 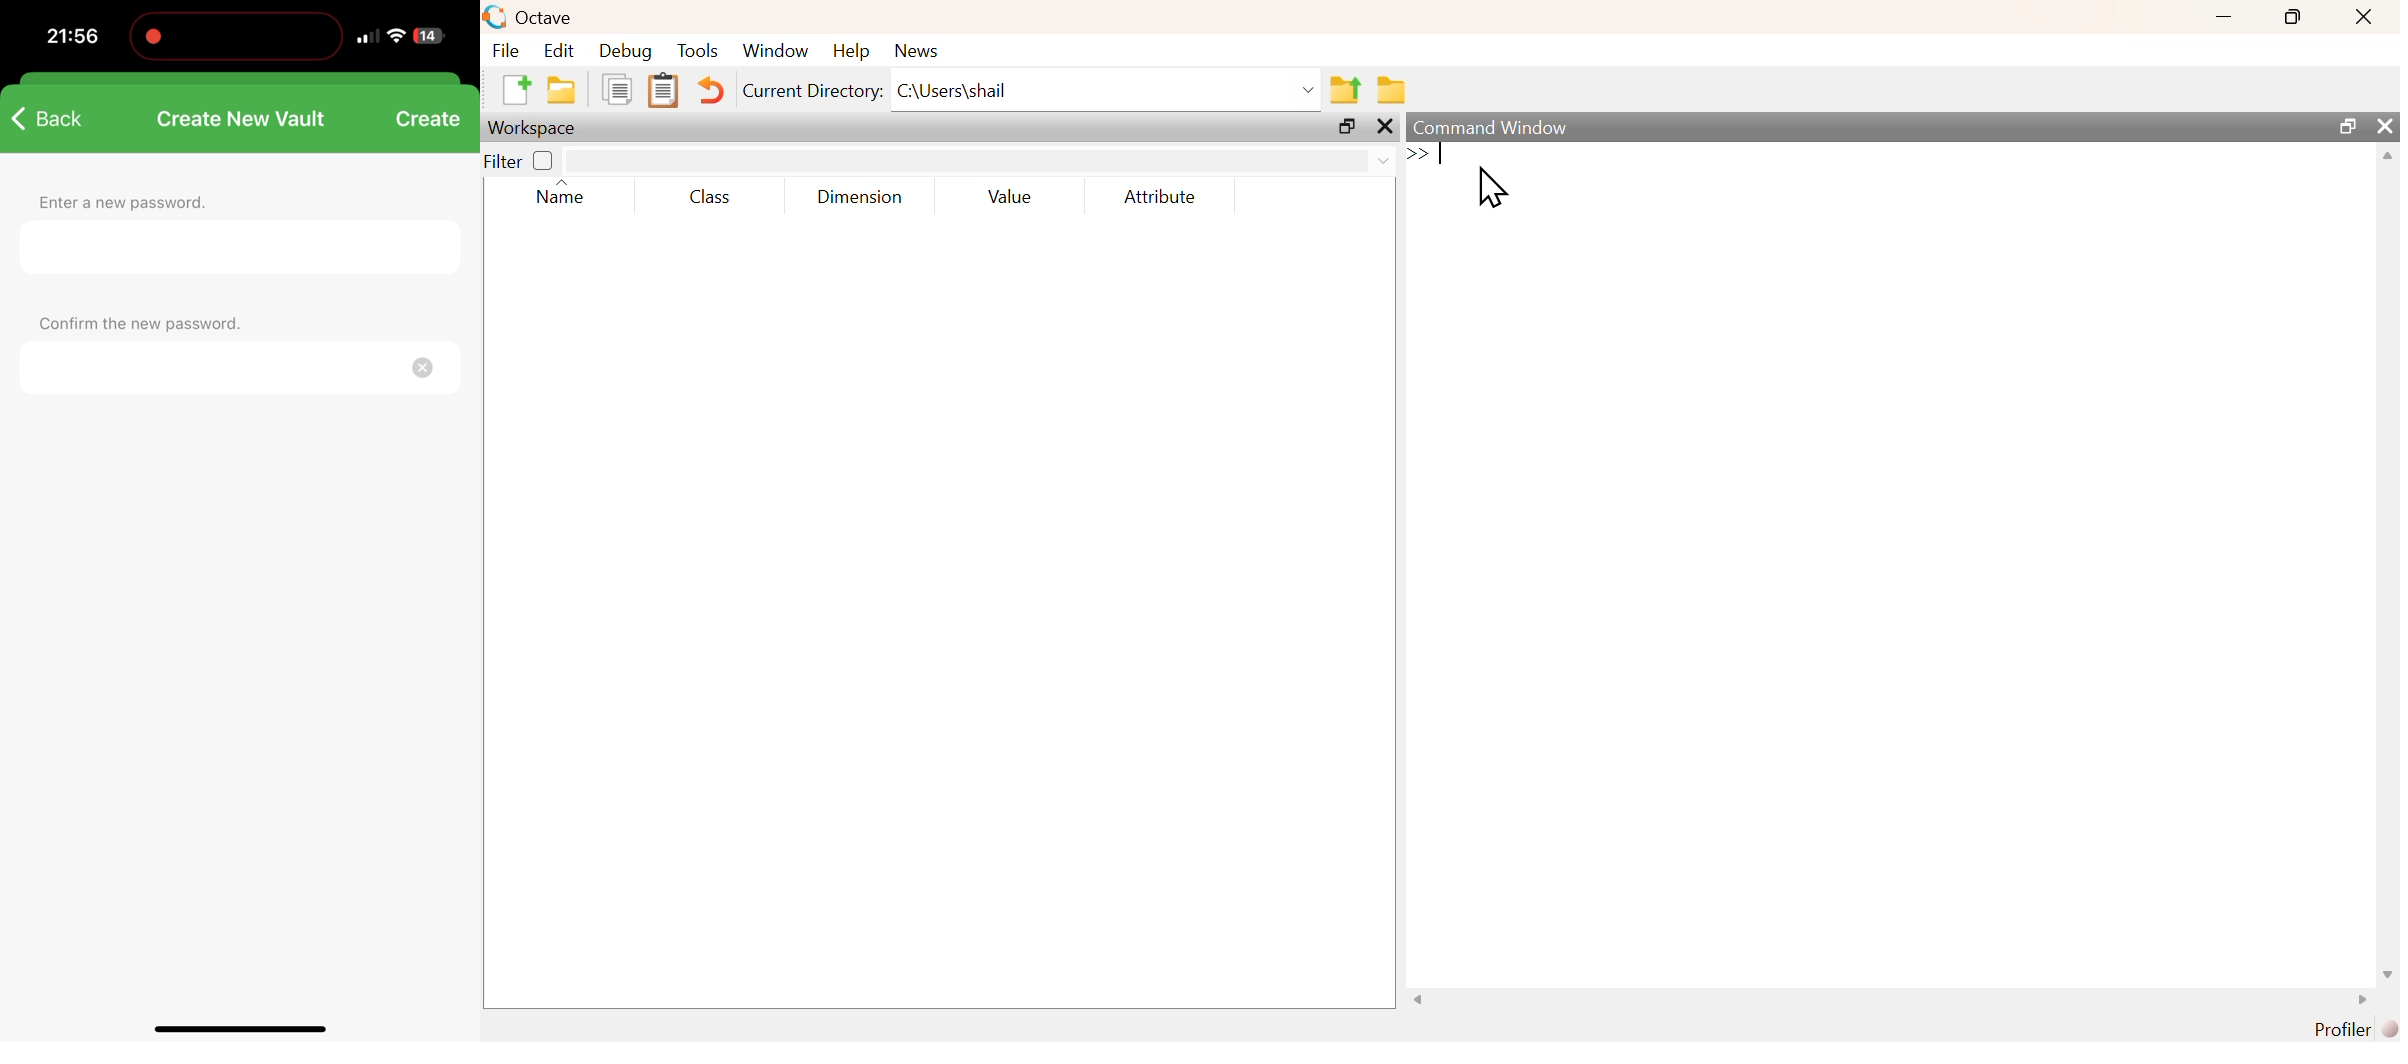 I want to click on Current Directory:, so click(x=812, y=90).